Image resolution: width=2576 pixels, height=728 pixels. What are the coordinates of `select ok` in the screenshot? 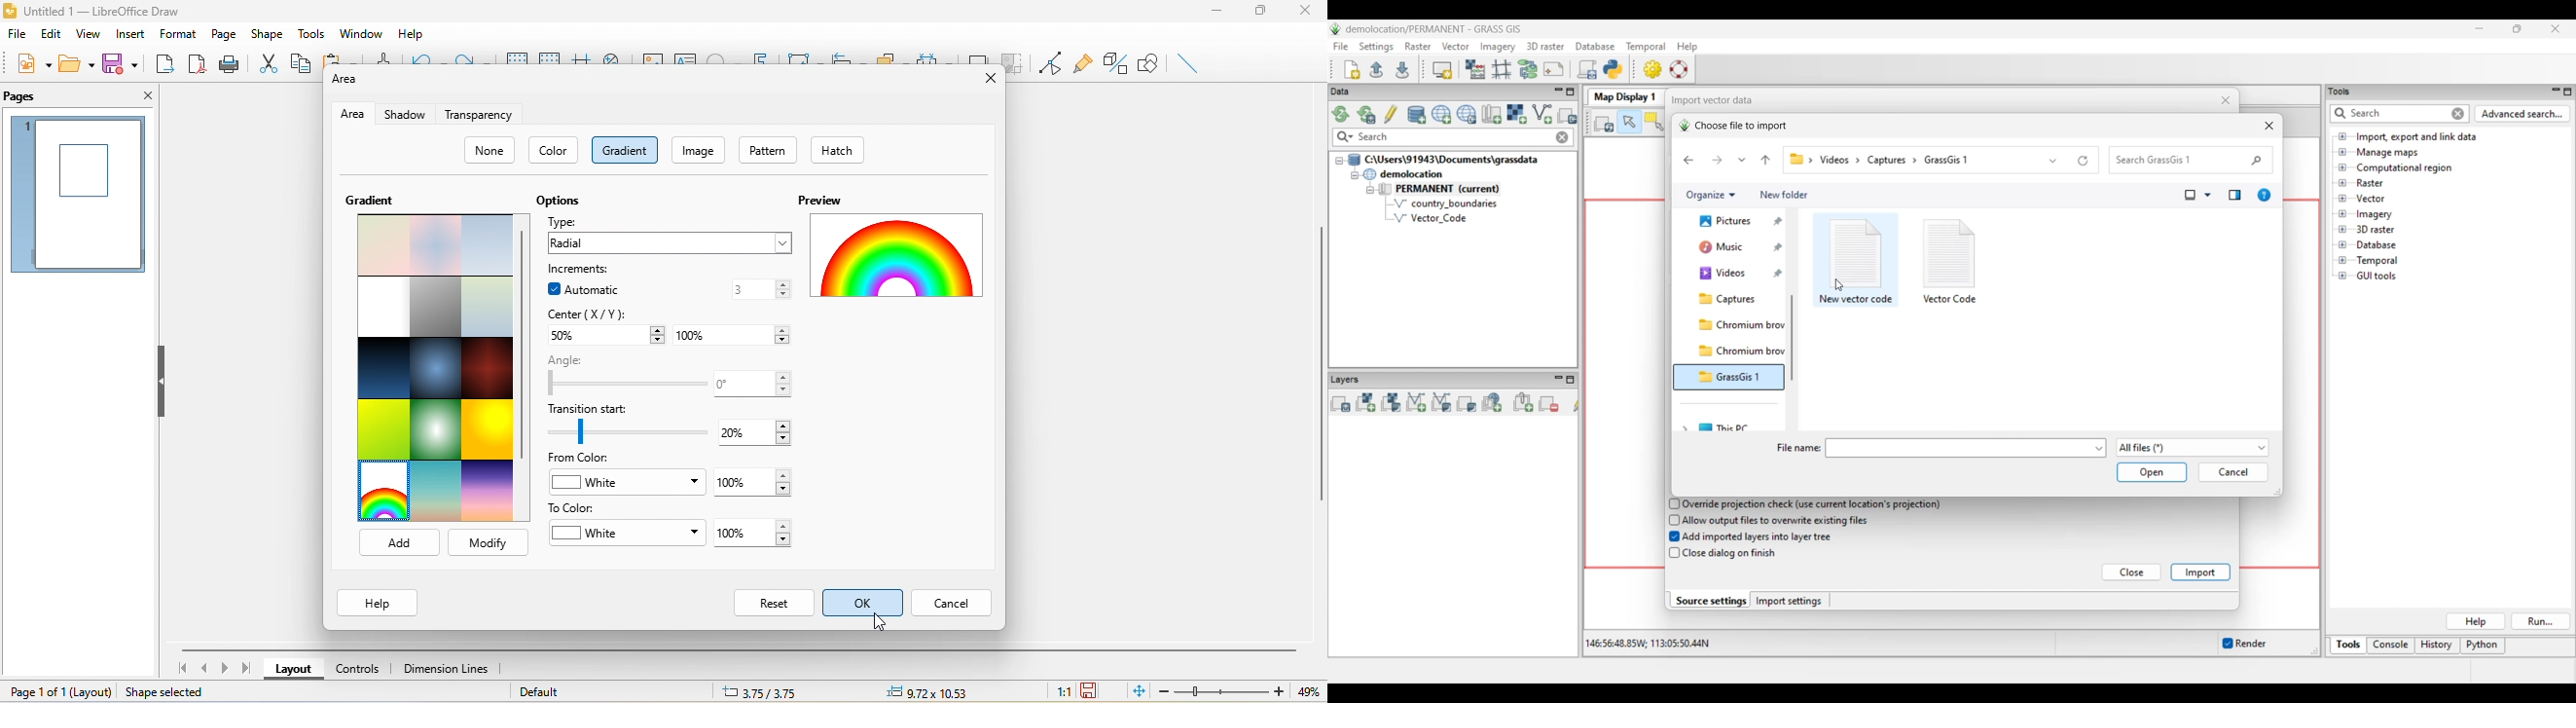 It's located at (866, 604).